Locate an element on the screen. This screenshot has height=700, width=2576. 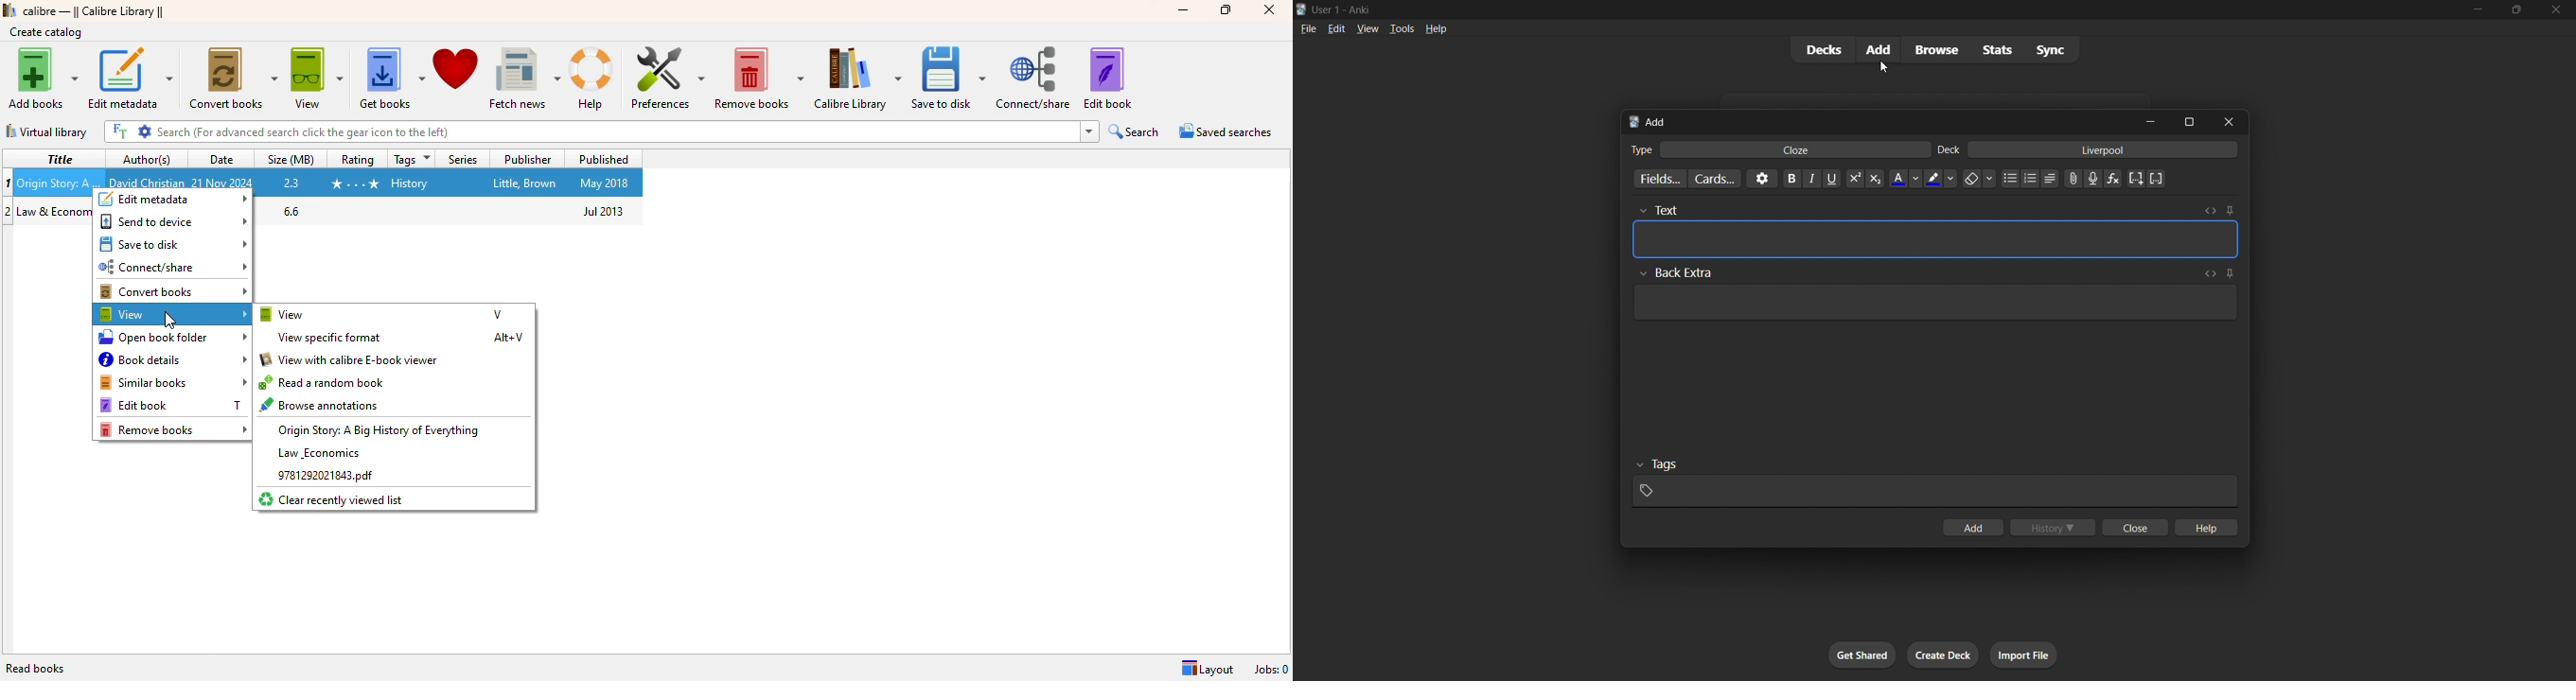
edit book is located at coordinates (1107, 79).